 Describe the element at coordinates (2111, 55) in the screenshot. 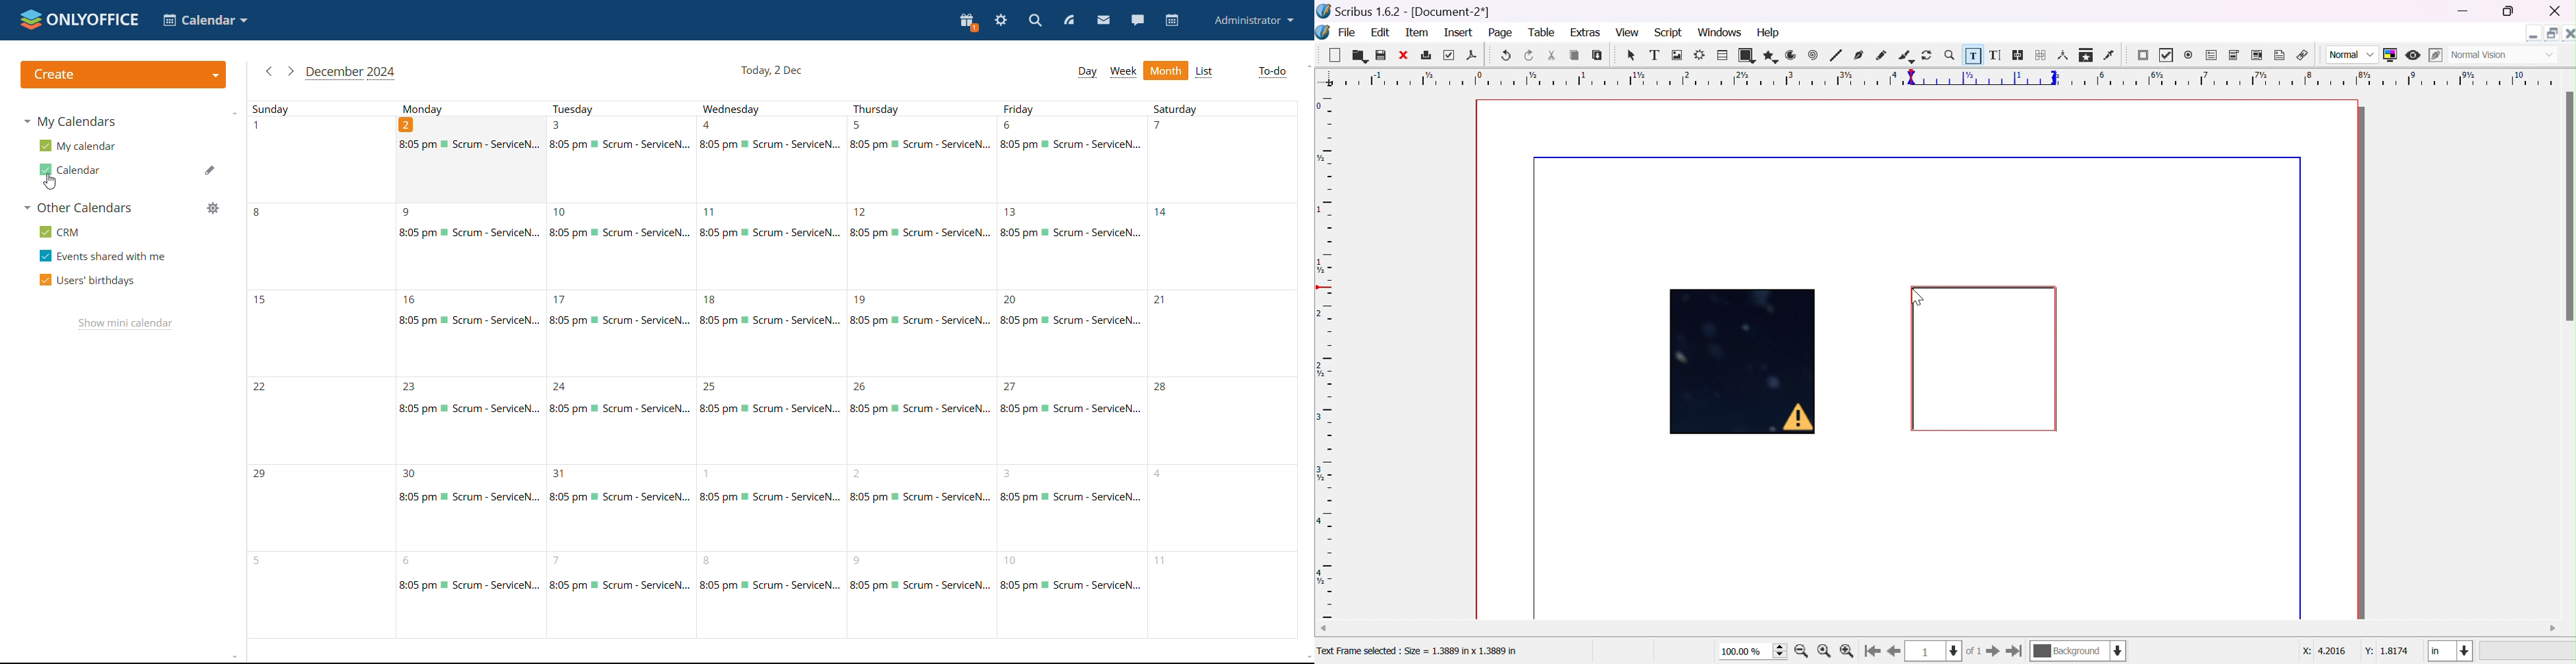

I see `eye dropper` at that location.